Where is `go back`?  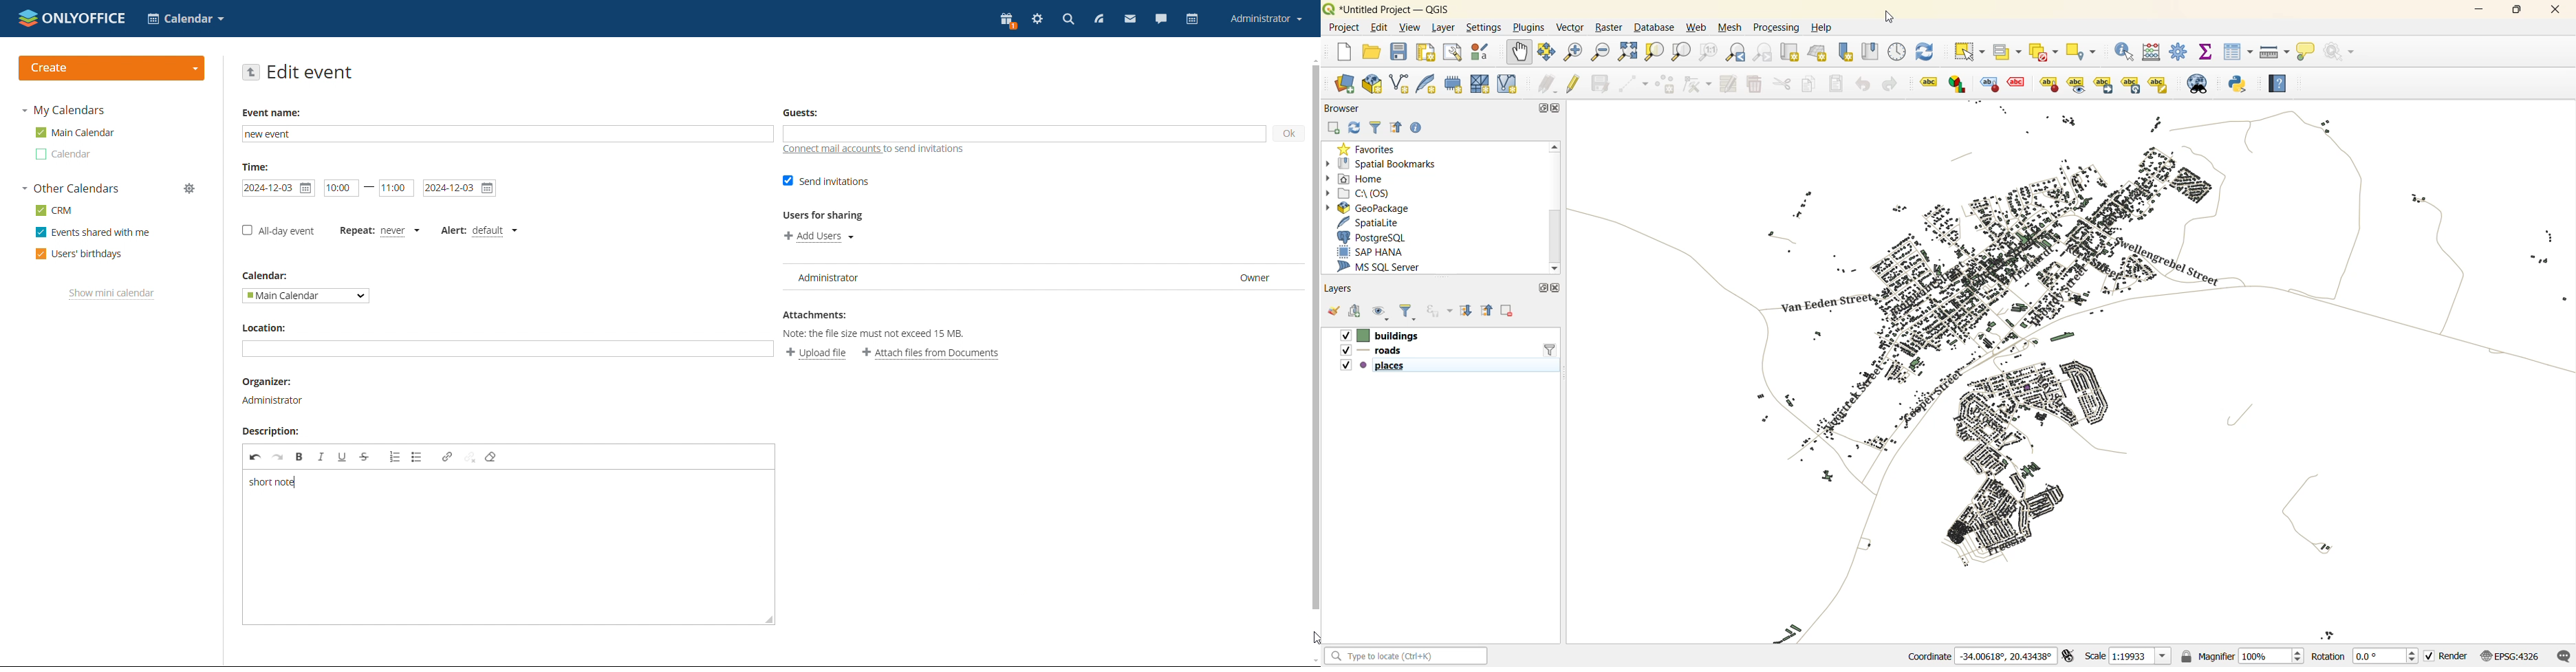
go back is located at coordinates (252, 72).